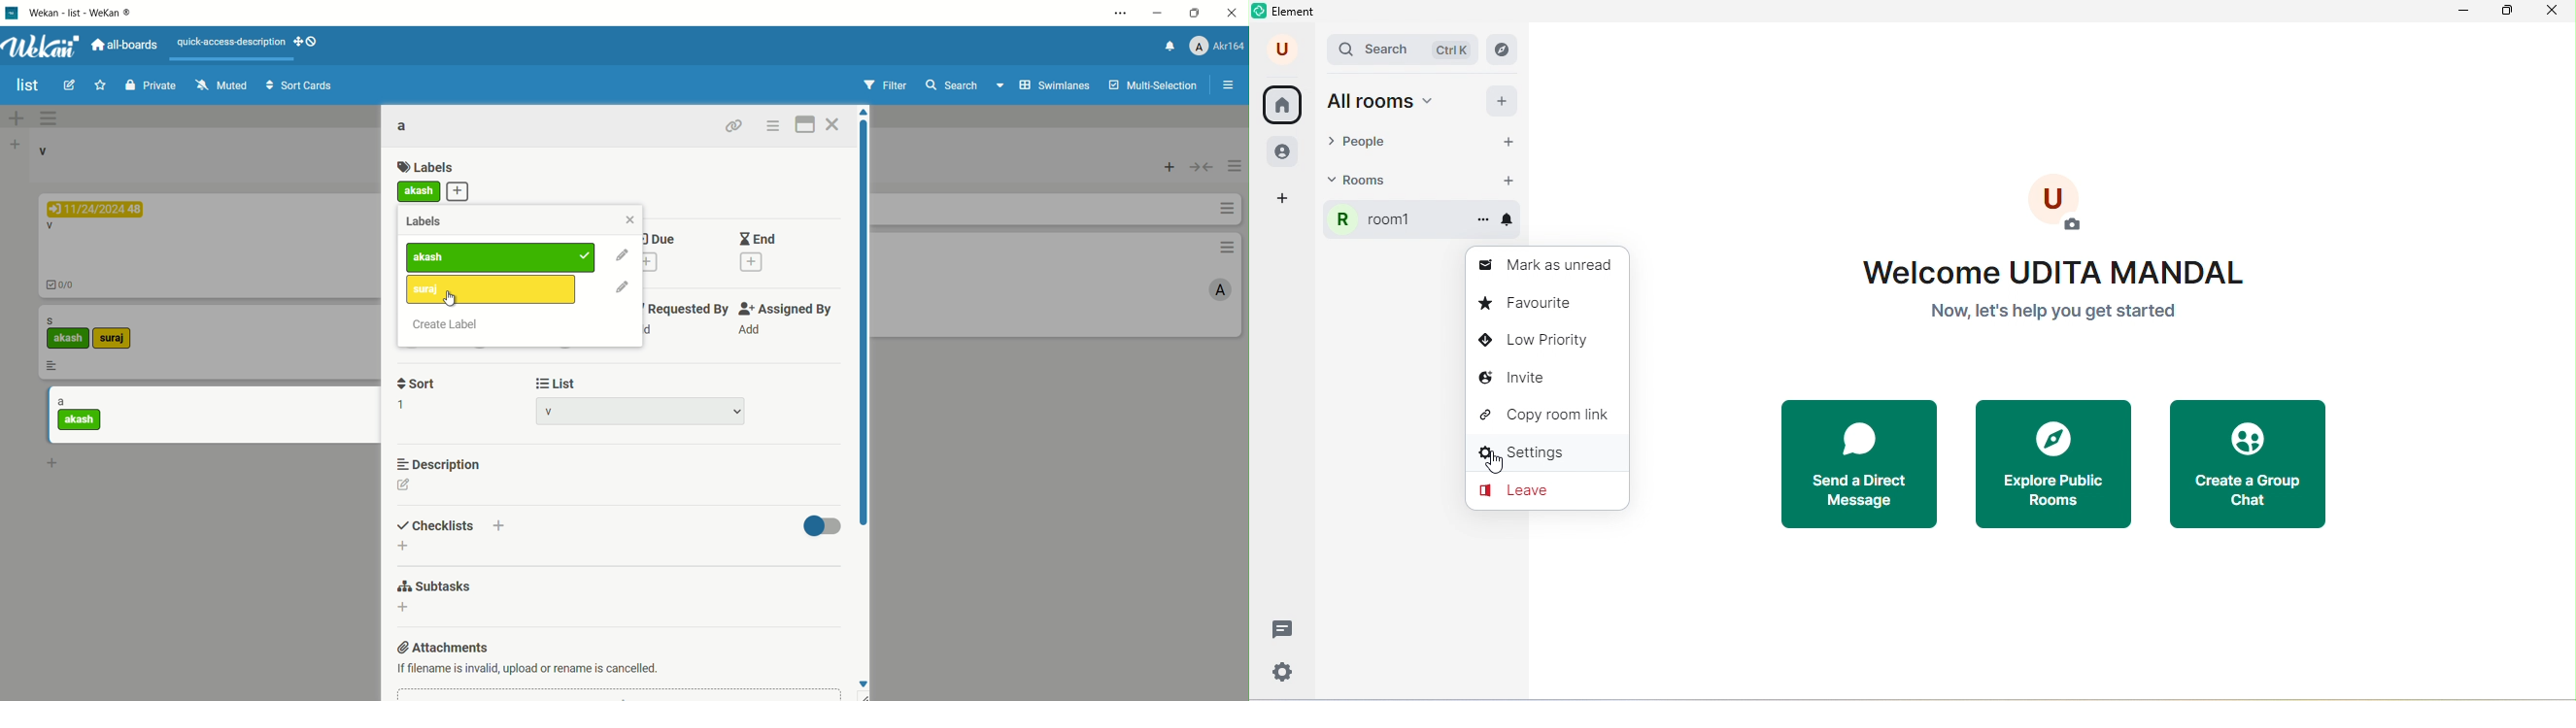 This screenshot has height=728, width=2576. Describe the element at coordinates (1516, 217) in the screenshot. I see `notifications` at that location.